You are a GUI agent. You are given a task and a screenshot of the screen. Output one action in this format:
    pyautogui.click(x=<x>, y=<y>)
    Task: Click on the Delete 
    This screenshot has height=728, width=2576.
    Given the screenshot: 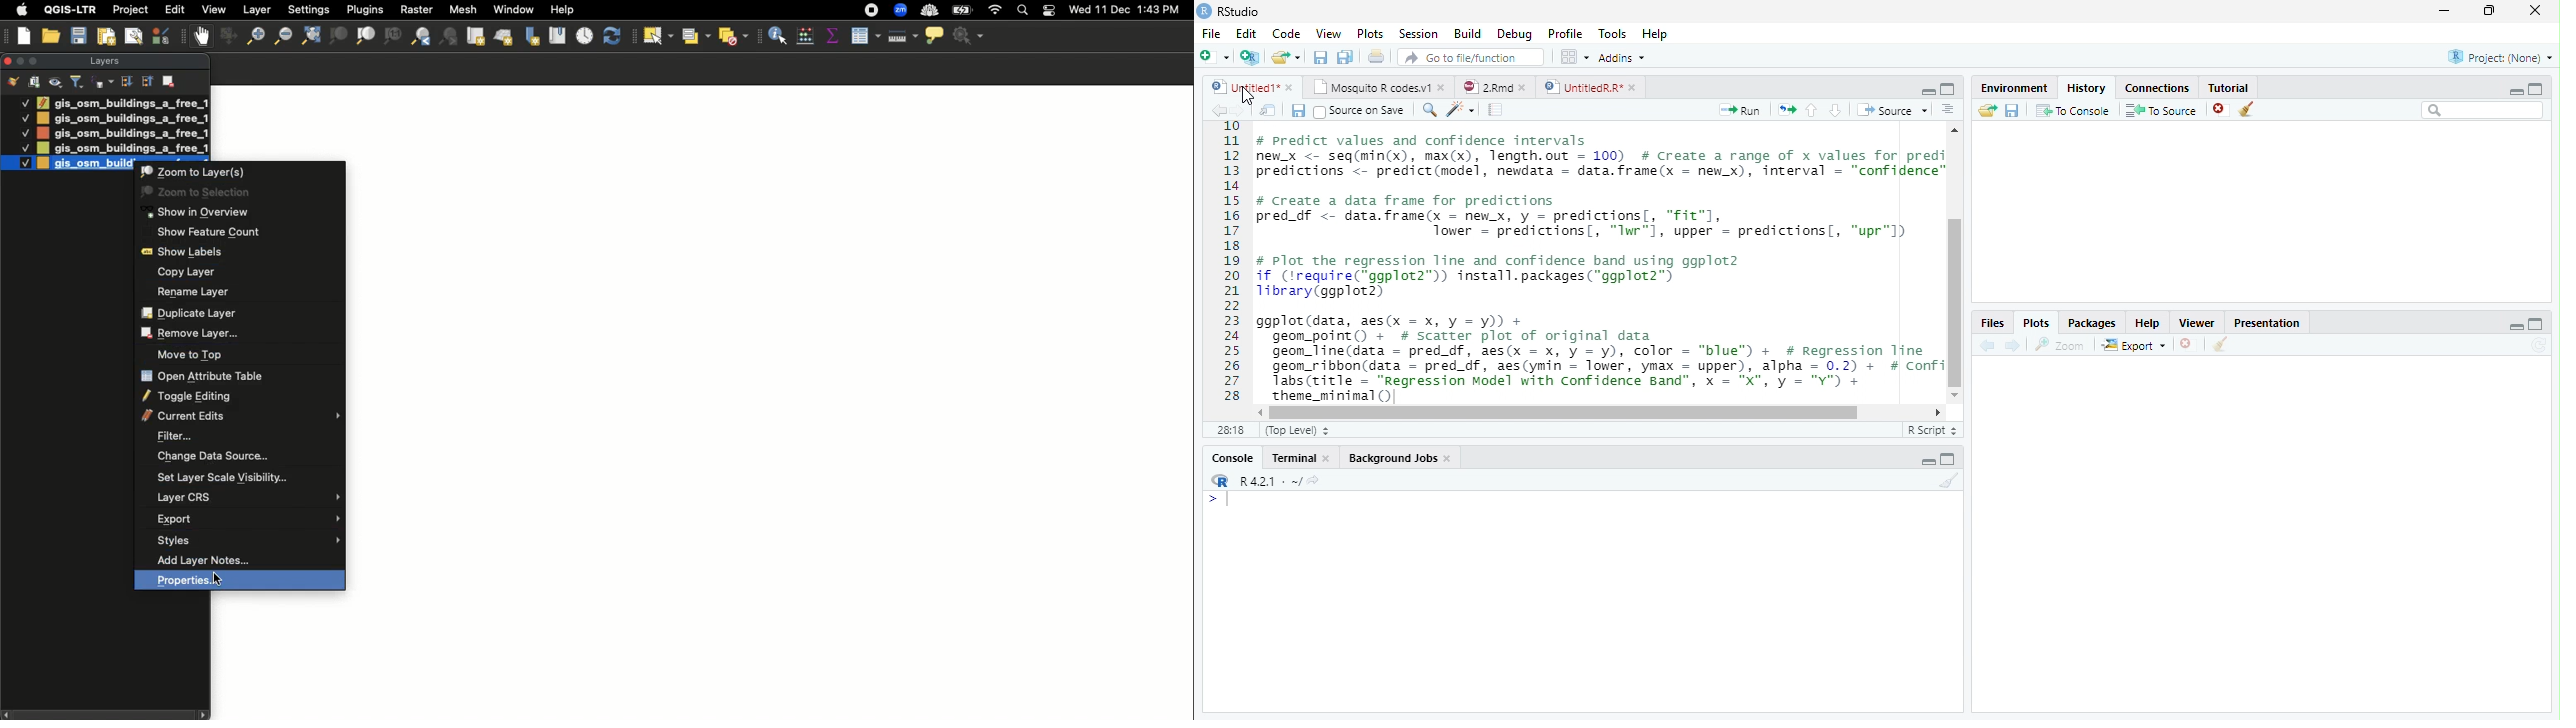 What is the action you would take?
    pyautogui.click(x=2188, y=345)
    